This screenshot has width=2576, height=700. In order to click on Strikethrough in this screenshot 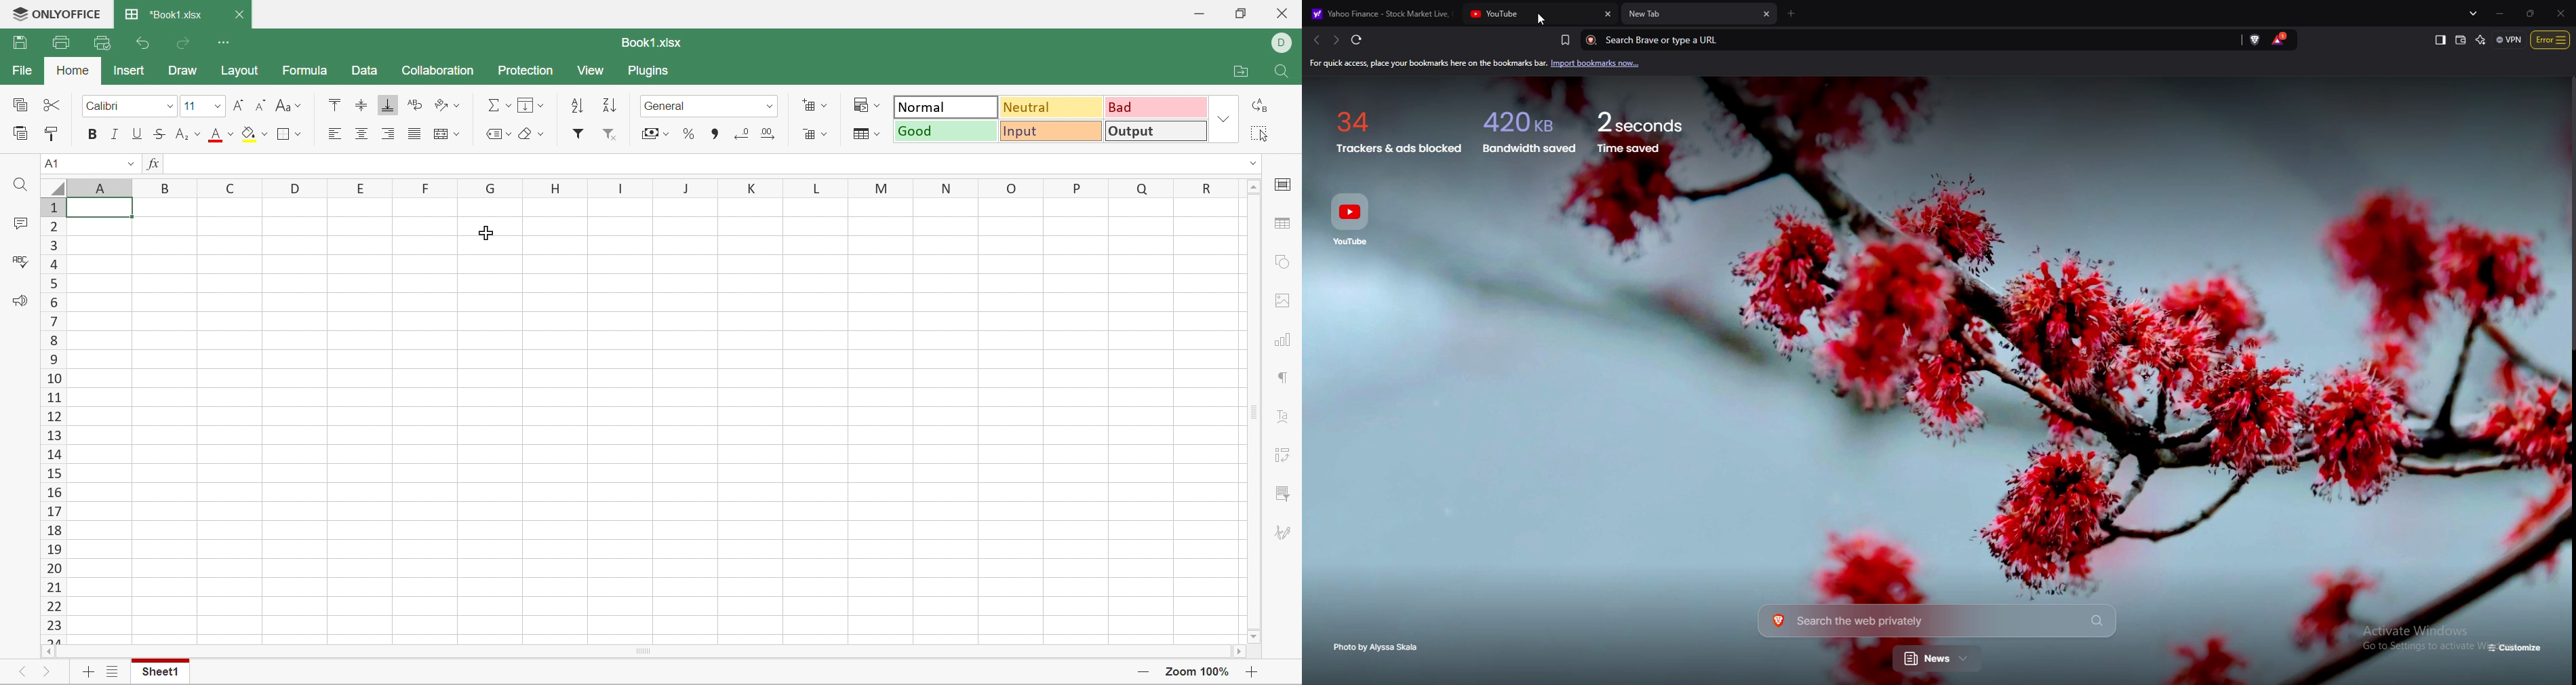, I will do `click(159, 134)`.